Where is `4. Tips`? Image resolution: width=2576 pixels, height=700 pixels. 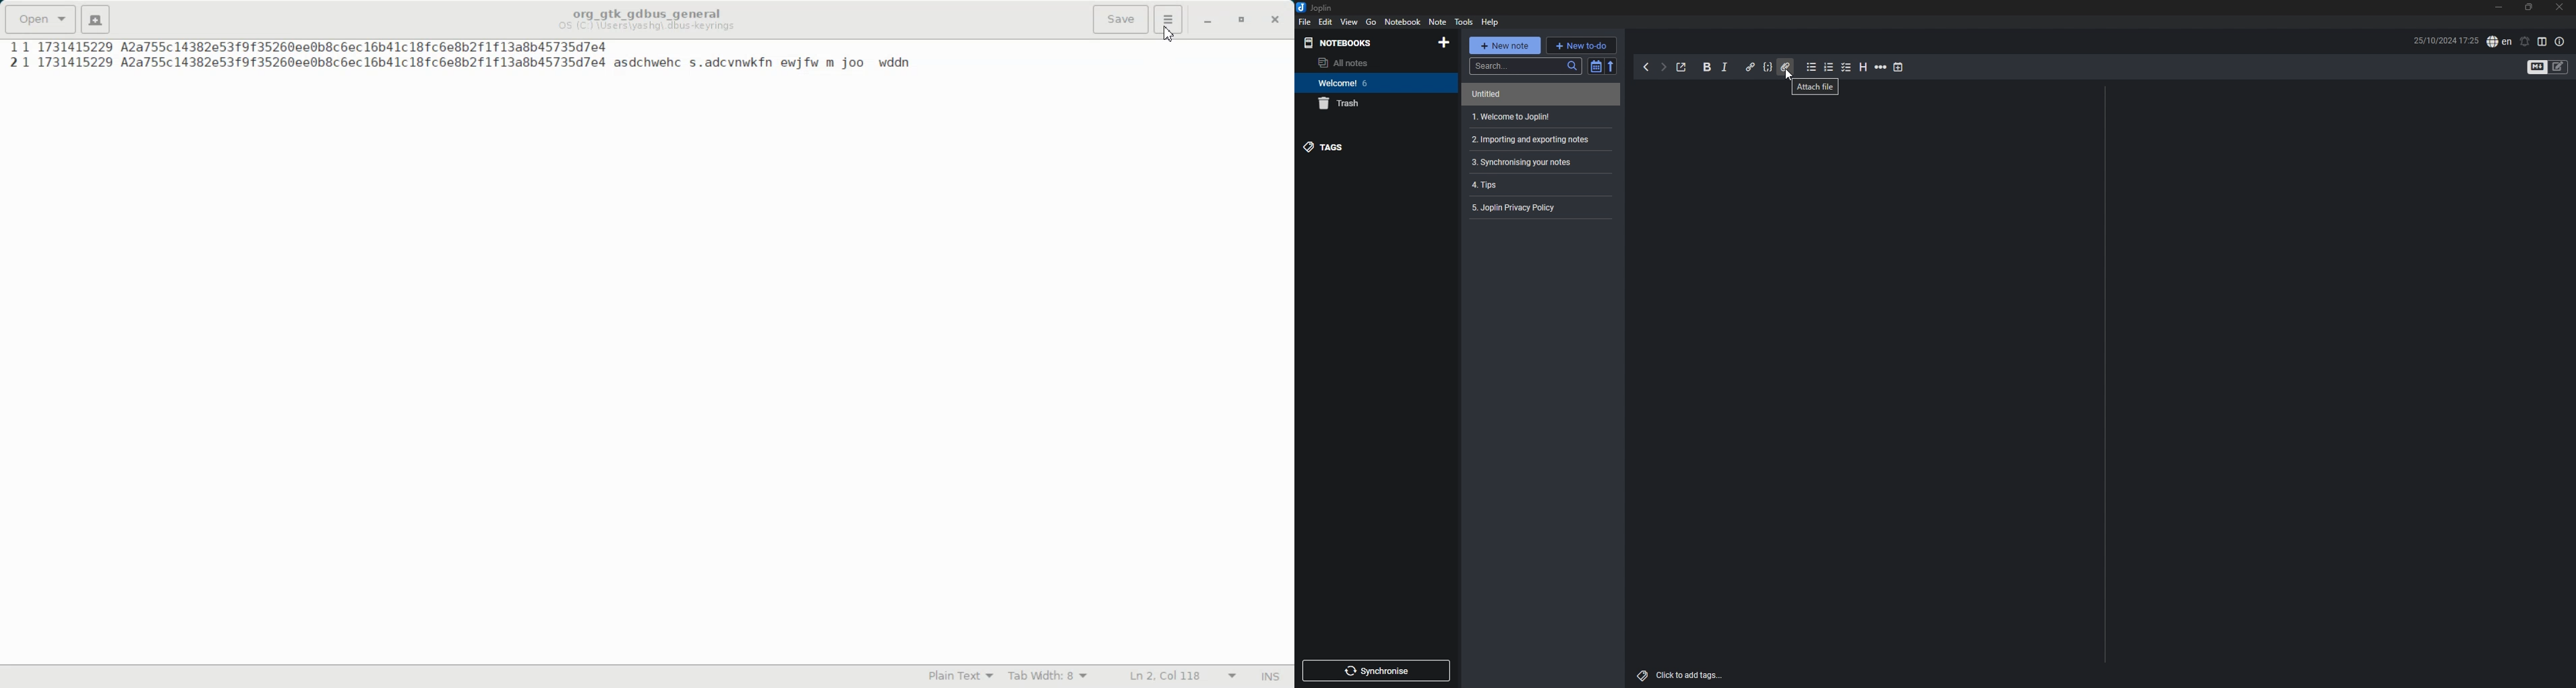
4. Tips is located at coordinates (1482, 184).